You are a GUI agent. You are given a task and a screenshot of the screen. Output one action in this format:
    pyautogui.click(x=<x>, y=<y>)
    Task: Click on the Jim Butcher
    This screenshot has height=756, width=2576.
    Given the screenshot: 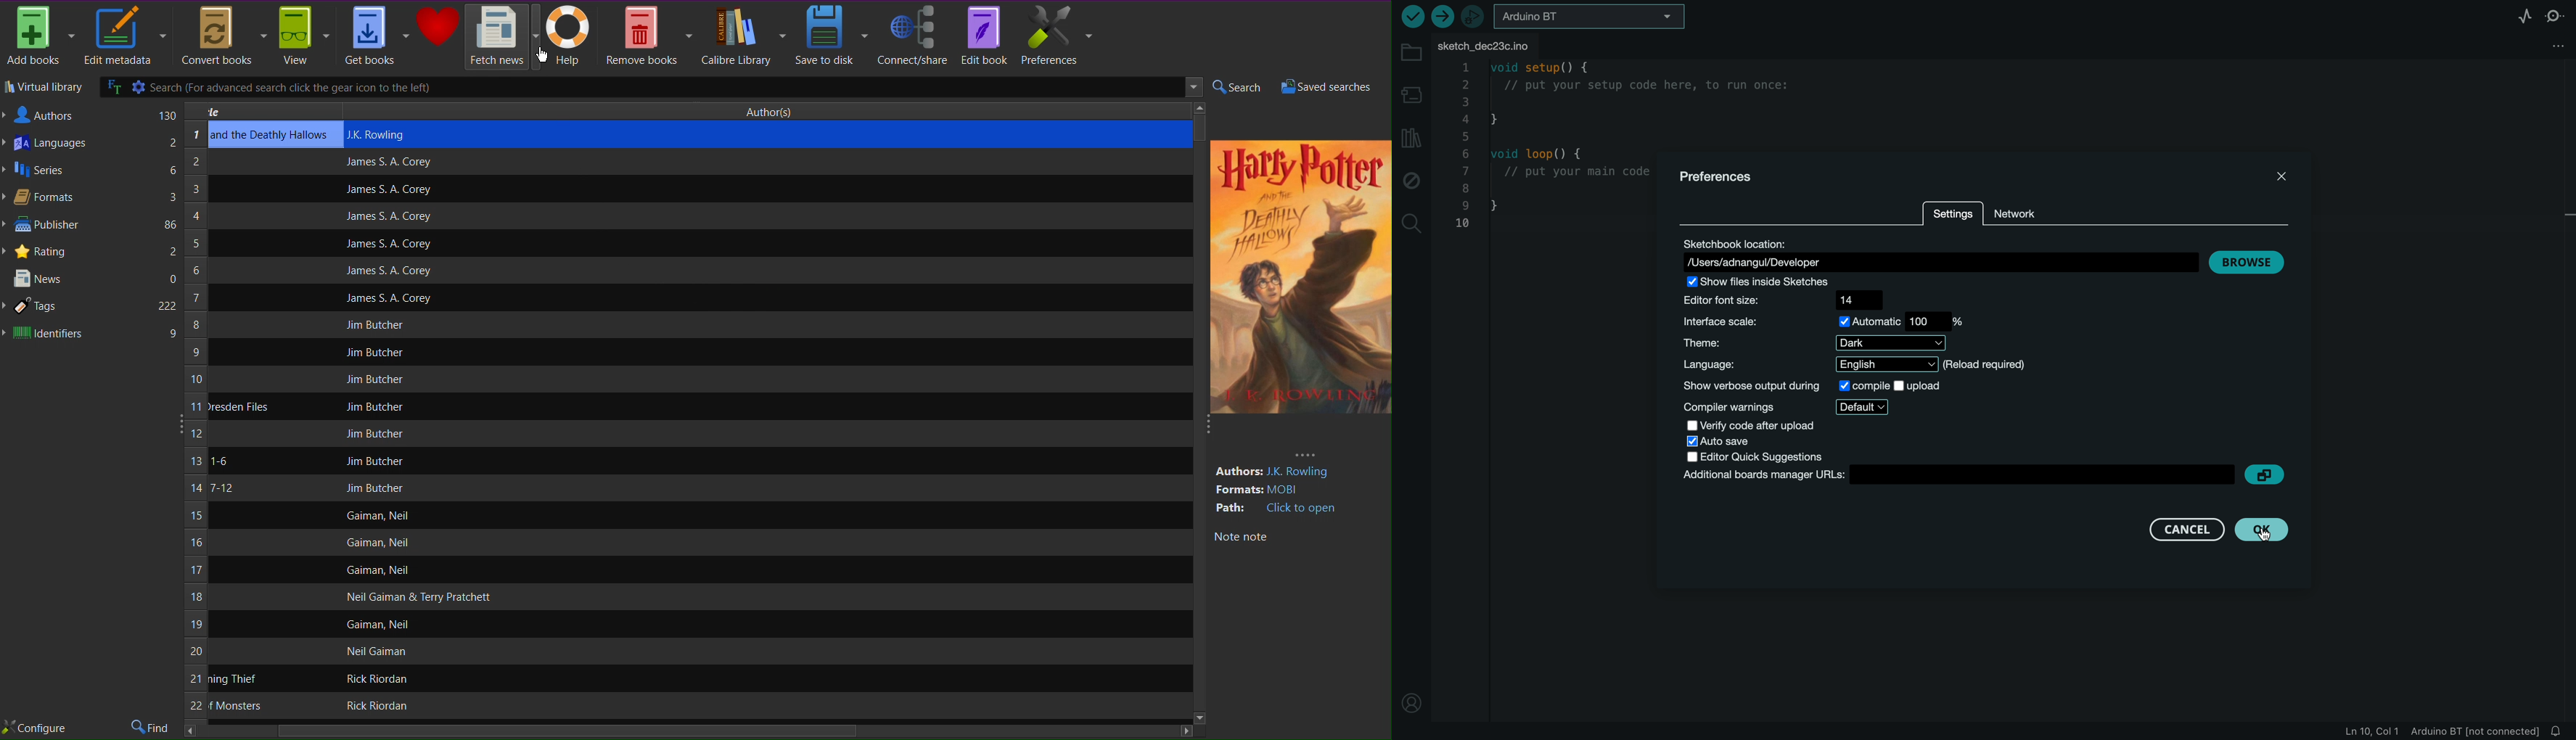 What is the action you would take?
    pyautogui.click(x=378, y=406)
    